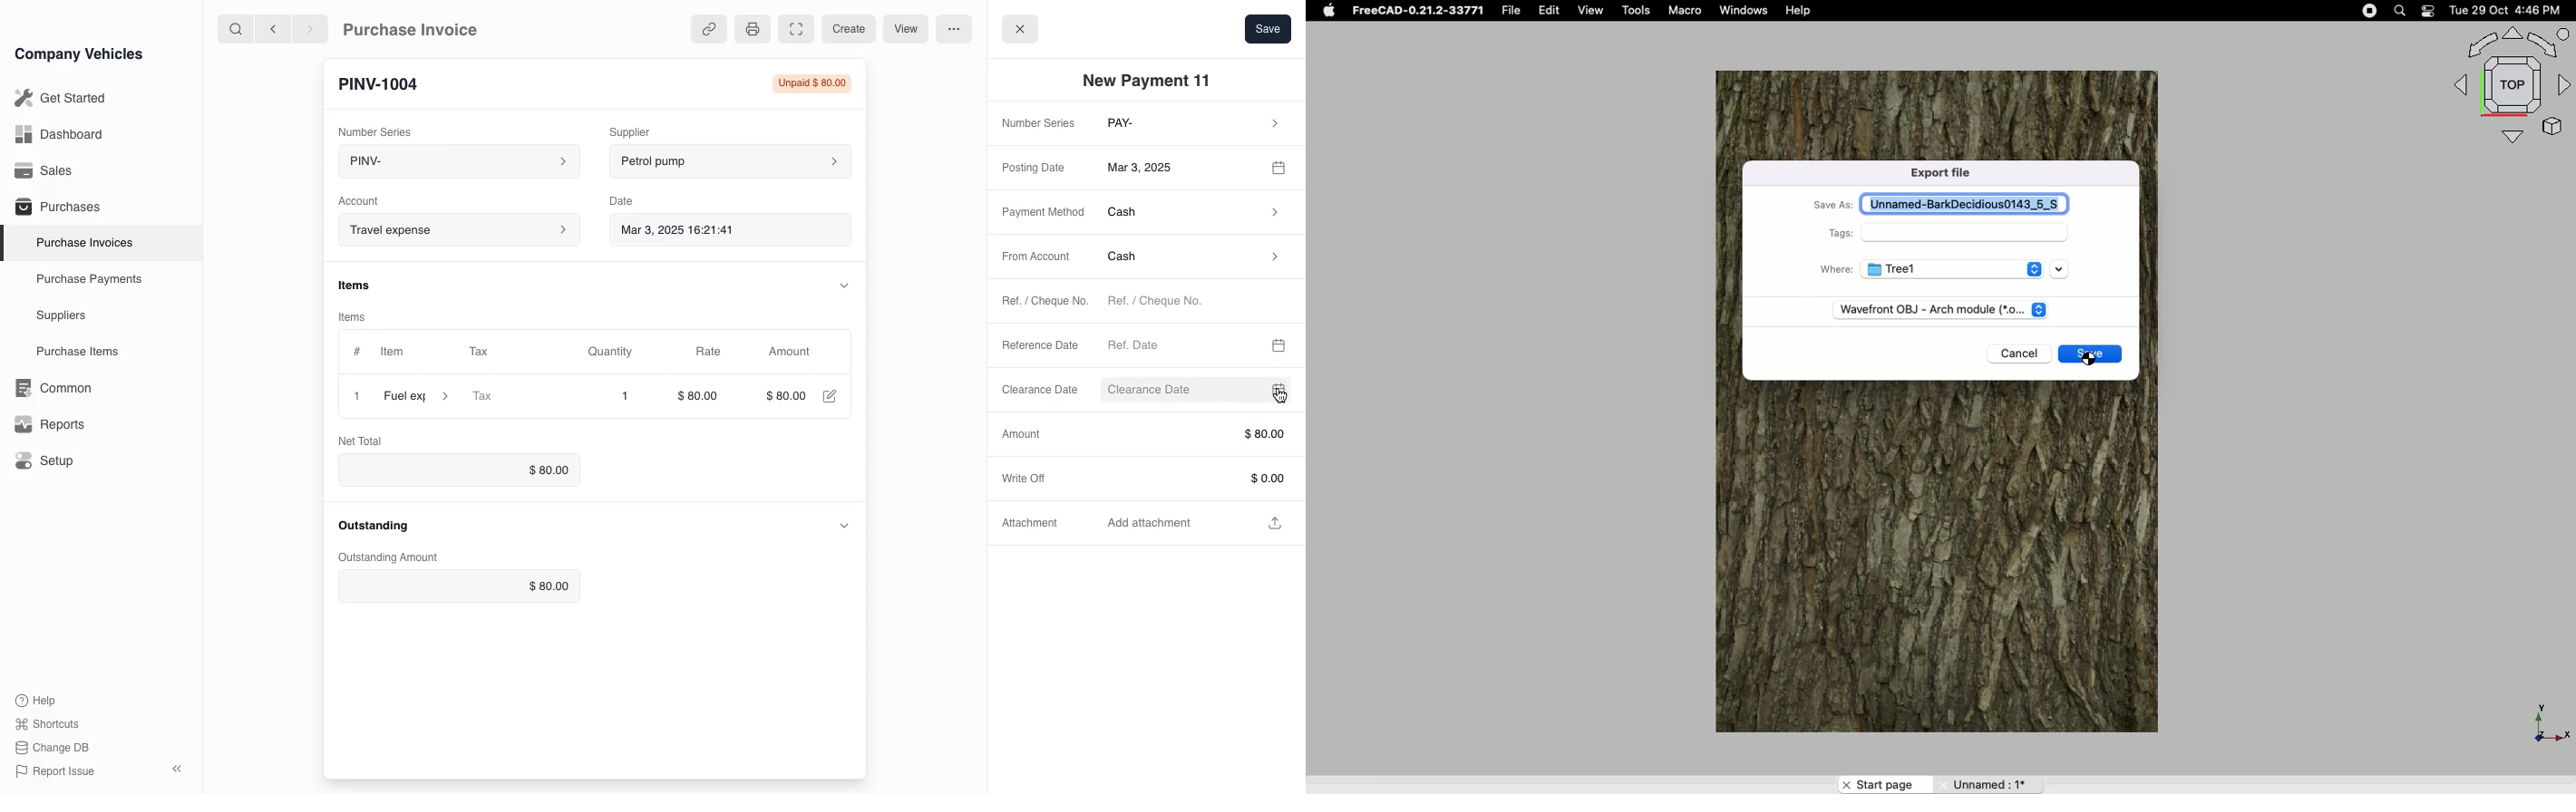 The width and height of the screenshot is (2576, 812). Describe the element at coordinates (79, 53) in the screenshot. I see `Company Vehicles` at that location.